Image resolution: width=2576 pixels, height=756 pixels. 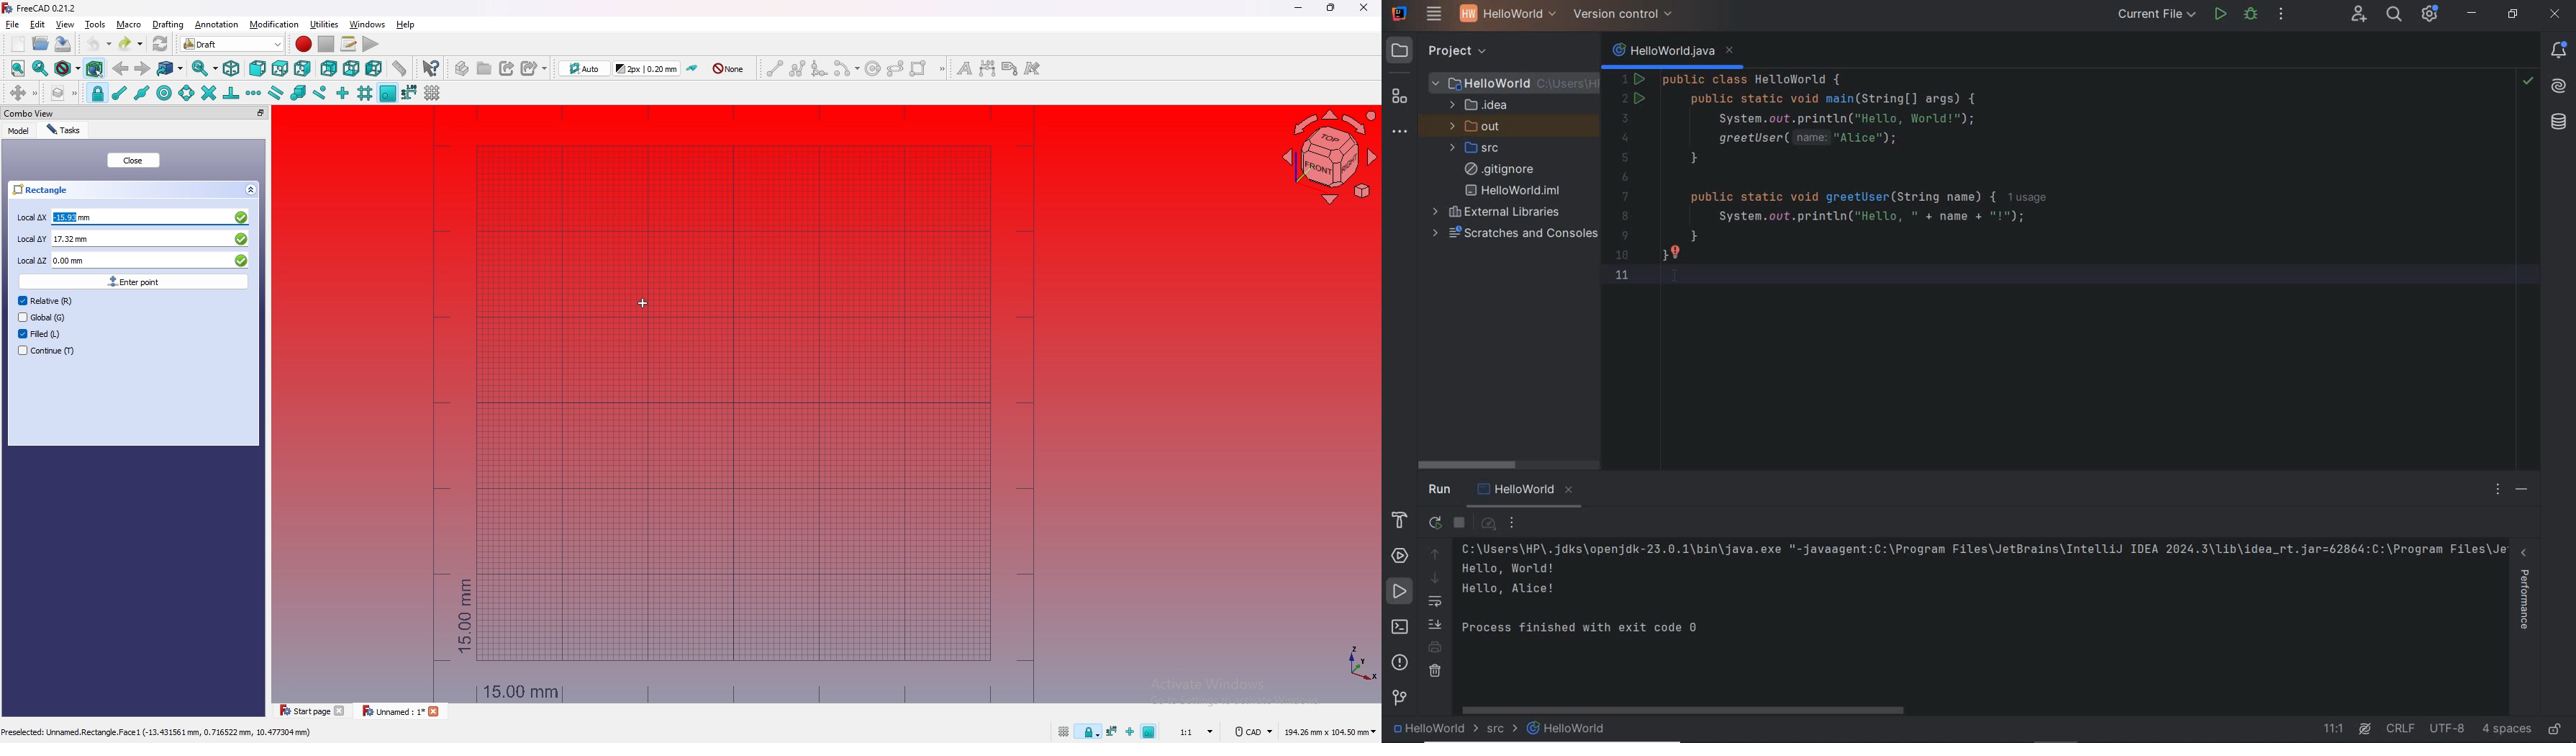 What do you see at coordinates (142, 93) in the screenshot?
I see `snap midpoint` at bounding box center [142, 93].